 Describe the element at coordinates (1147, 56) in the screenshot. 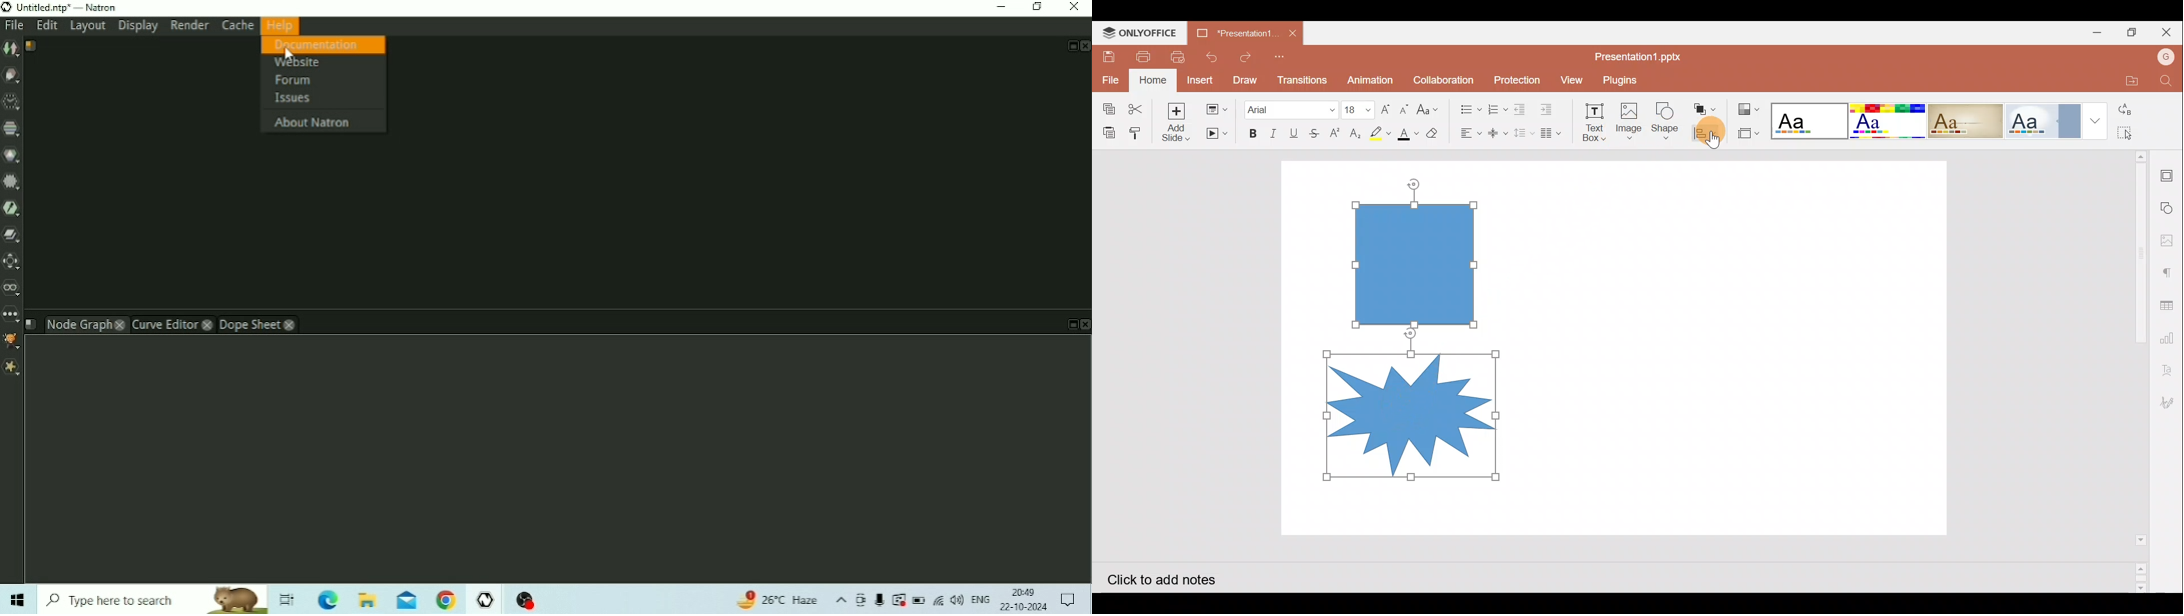

I see `Print file` at that location.